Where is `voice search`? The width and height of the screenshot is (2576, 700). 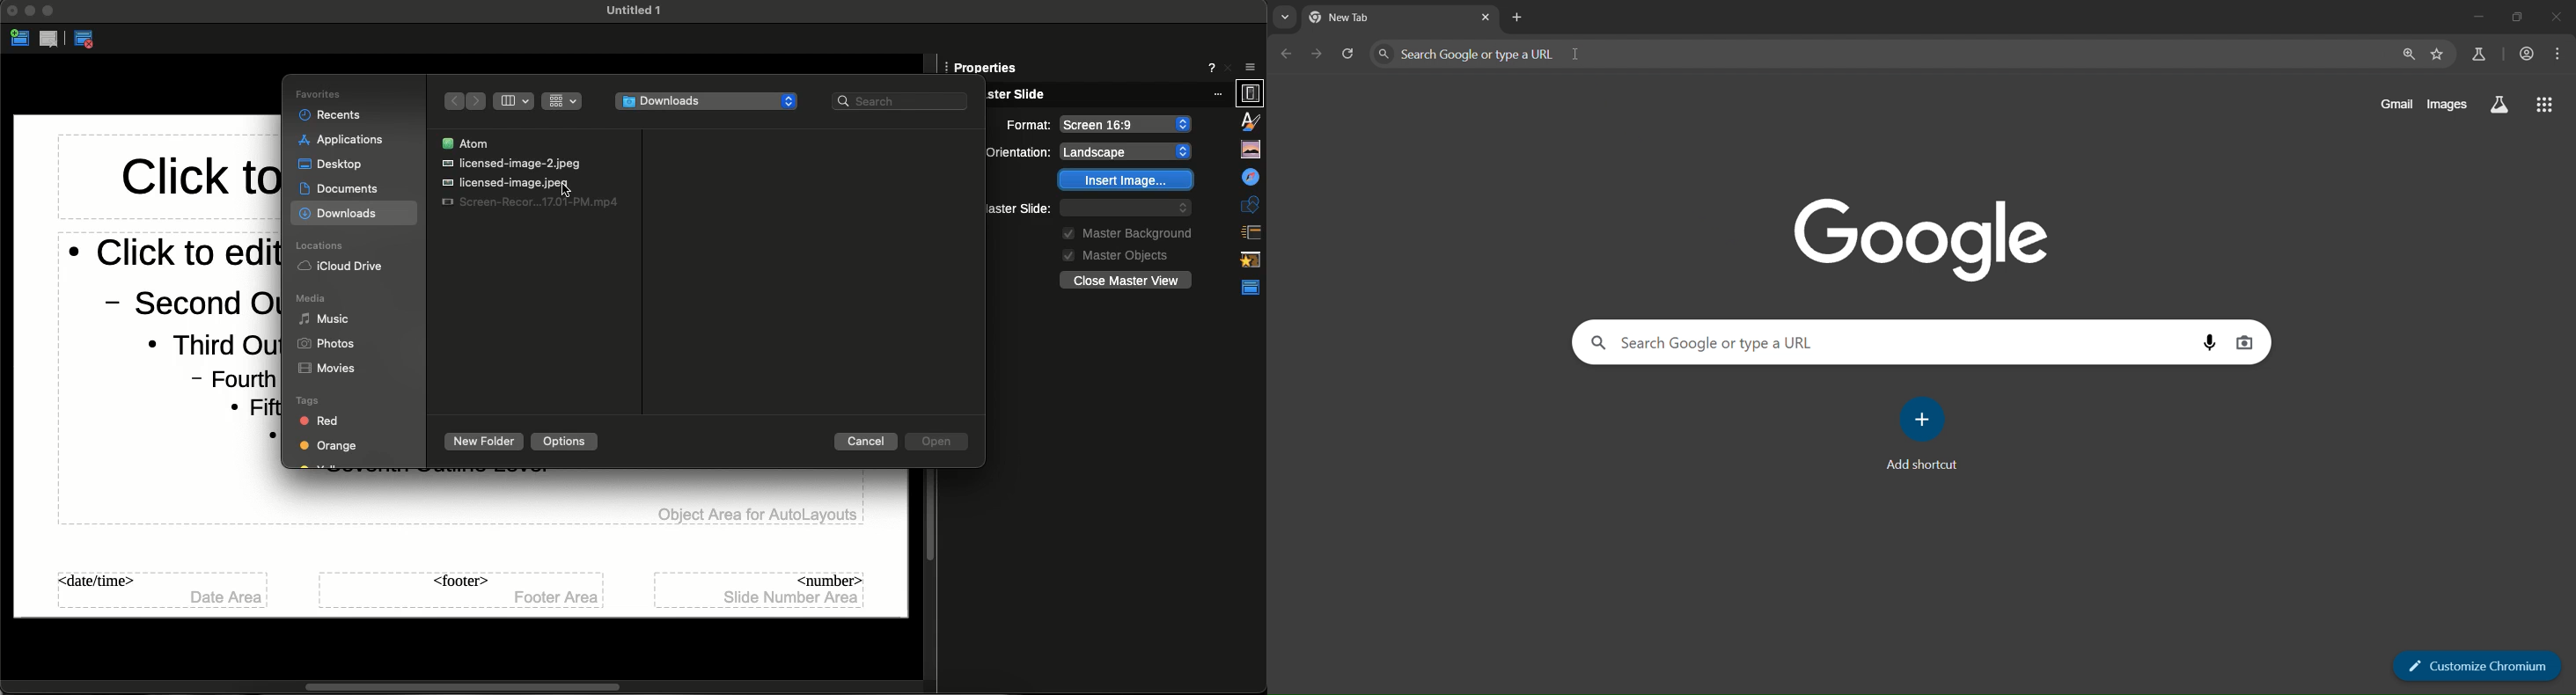
voice search is located at coordinates (2208, 343).